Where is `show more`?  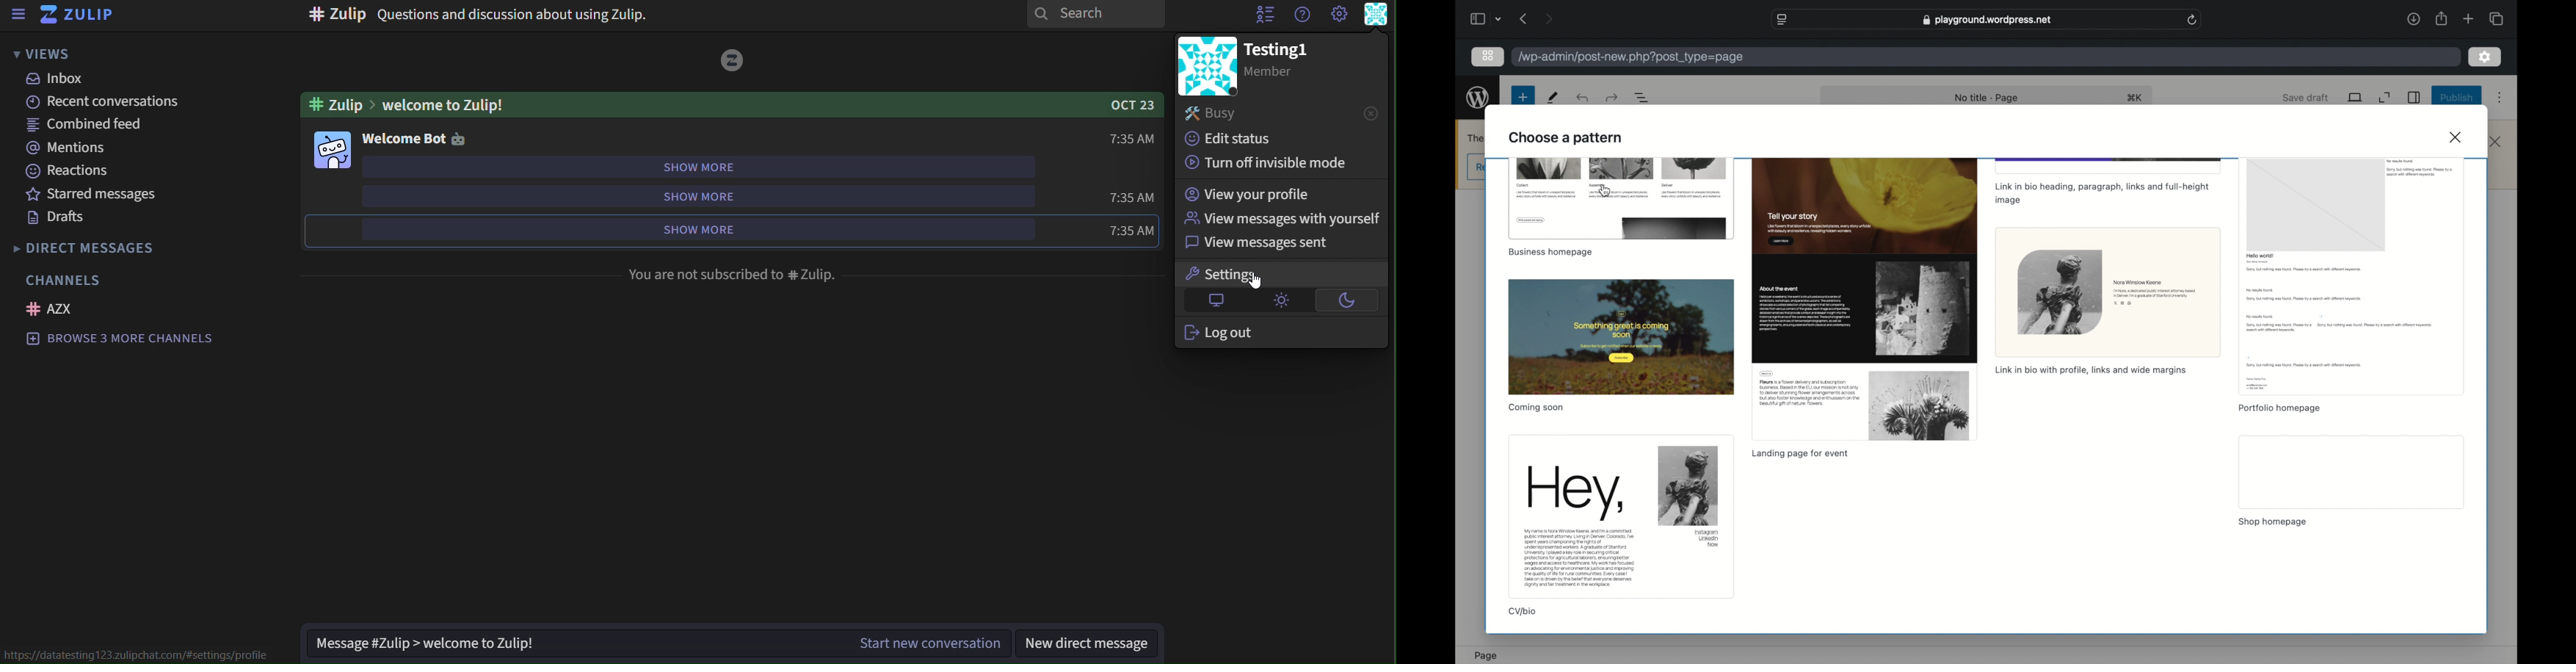
show more is located at coordinates (689, 232).